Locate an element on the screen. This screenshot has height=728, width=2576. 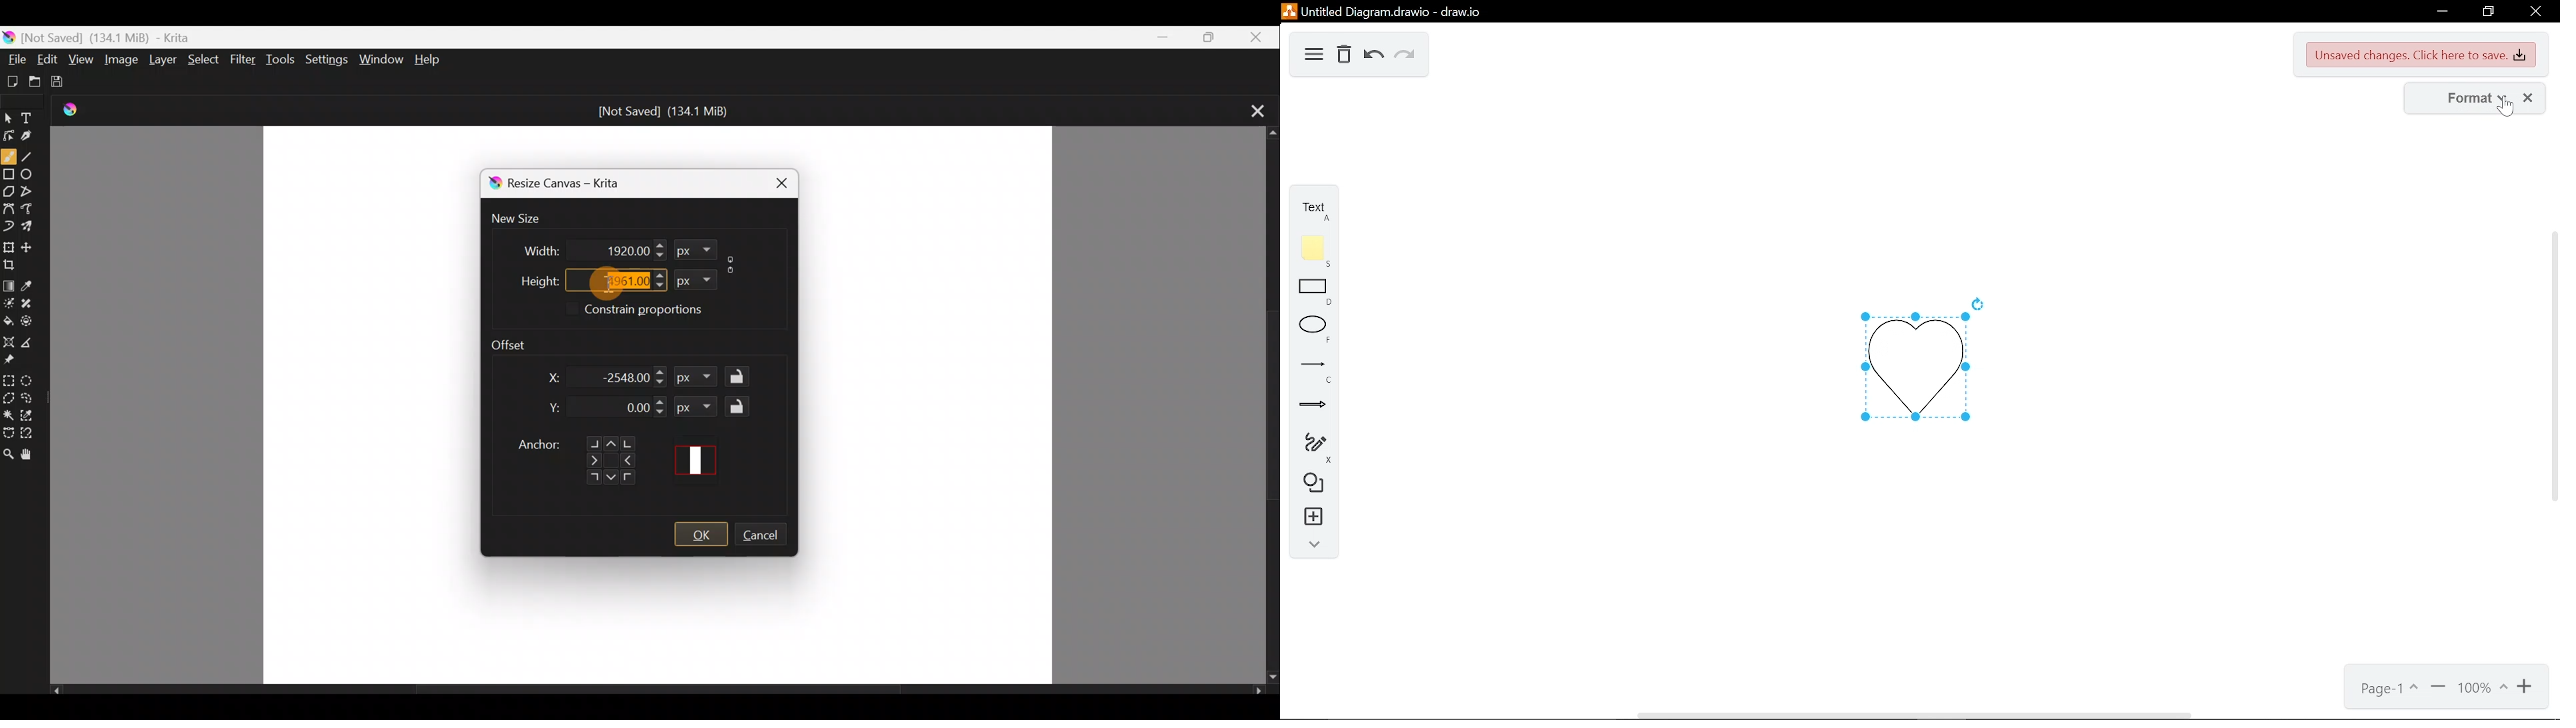
rectangle is located at coordinates (1313, 293).